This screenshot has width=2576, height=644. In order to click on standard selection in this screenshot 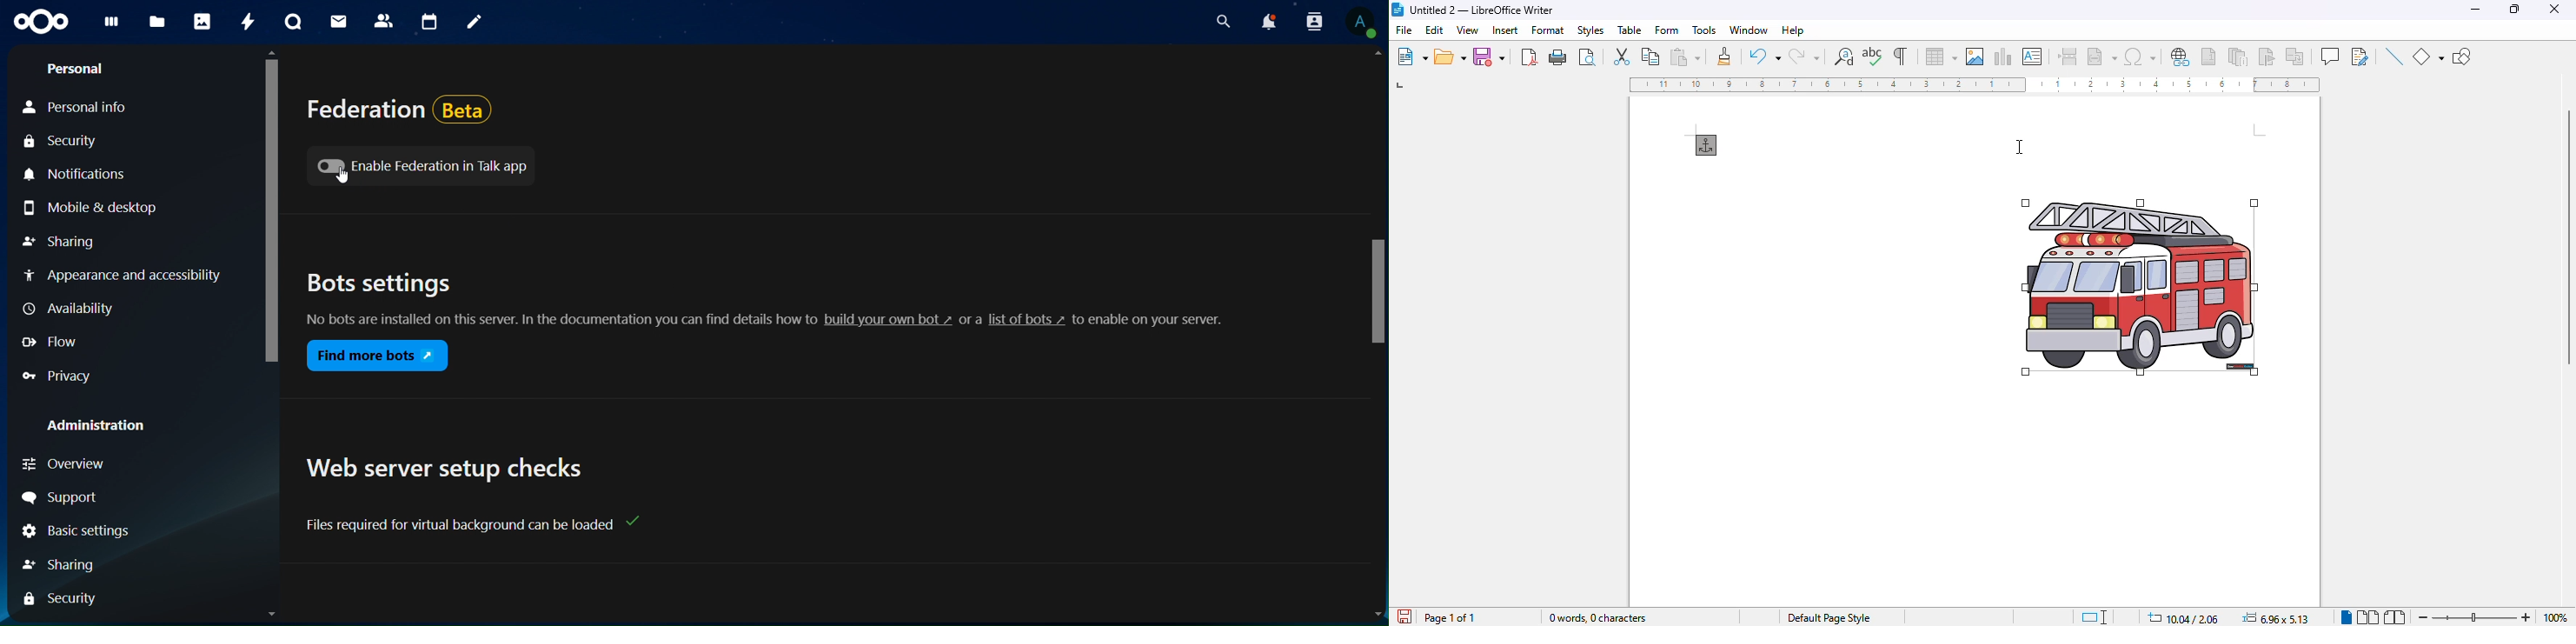, I will do `click(2095, 617)`.